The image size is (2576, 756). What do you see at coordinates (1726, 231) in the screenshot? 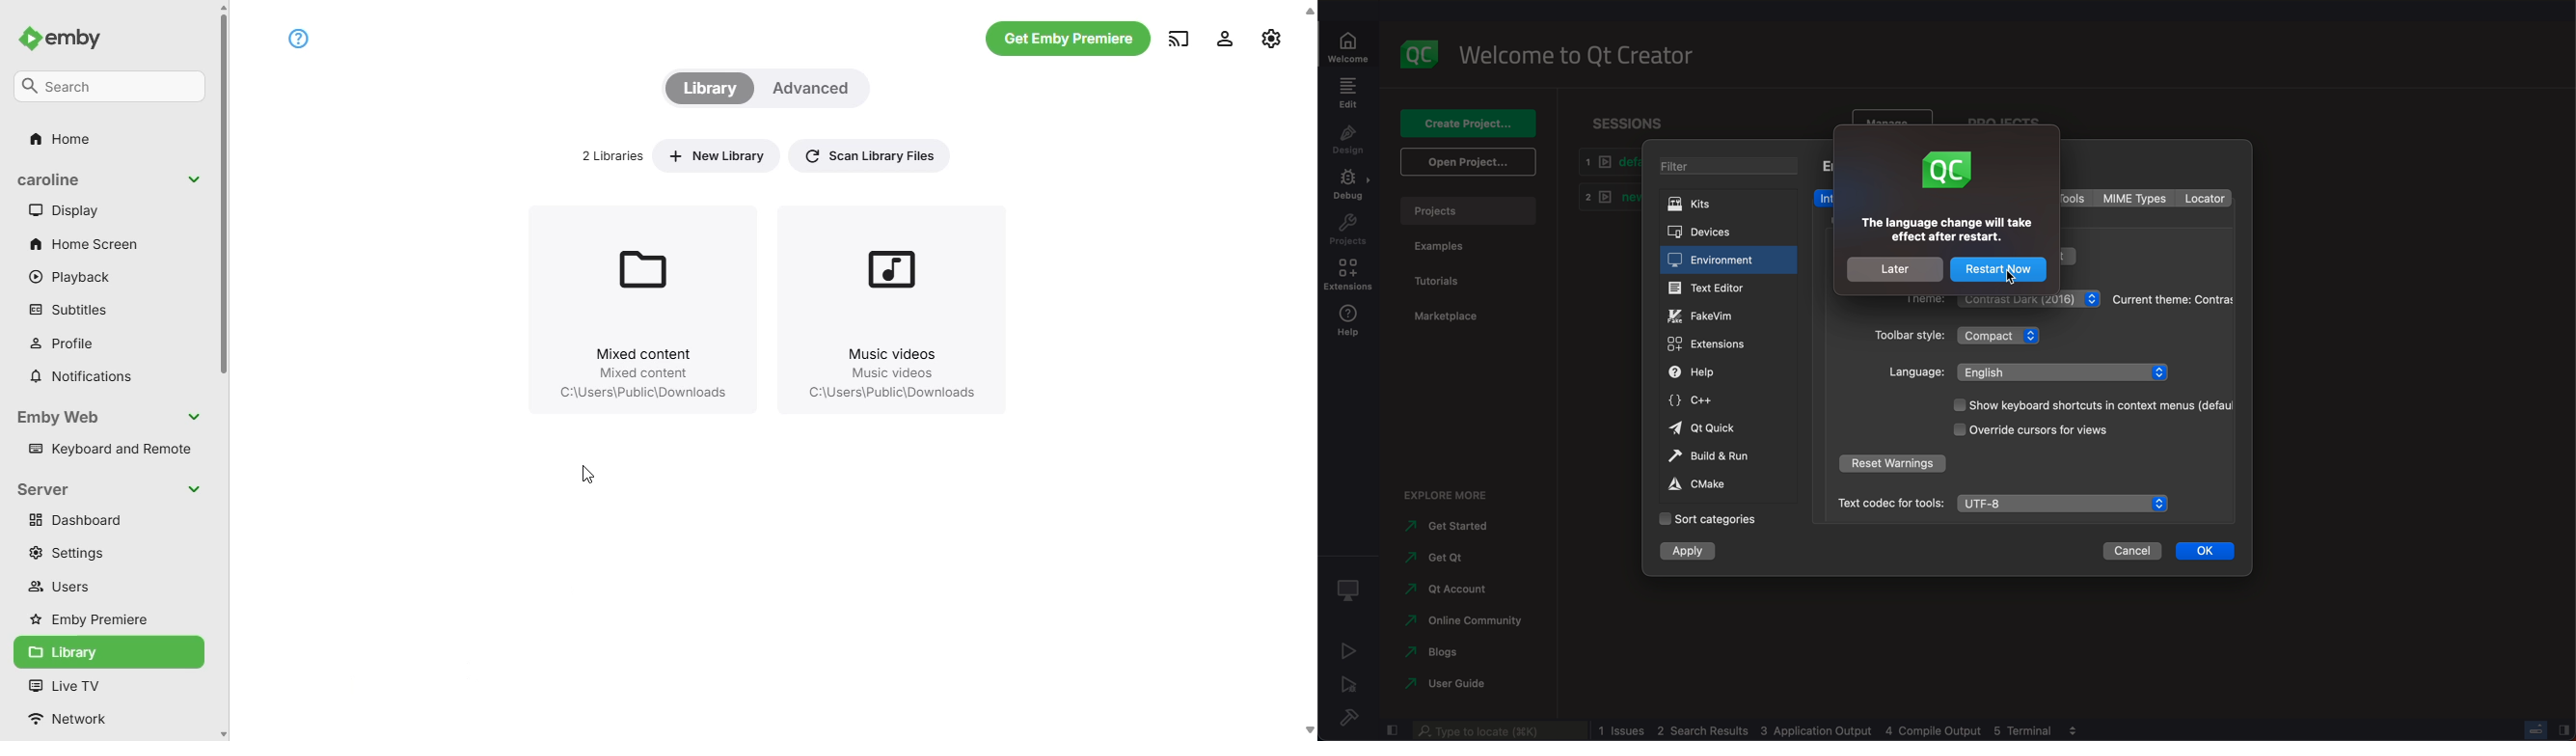
I see `devicess` at bounding box center [1726, 231].